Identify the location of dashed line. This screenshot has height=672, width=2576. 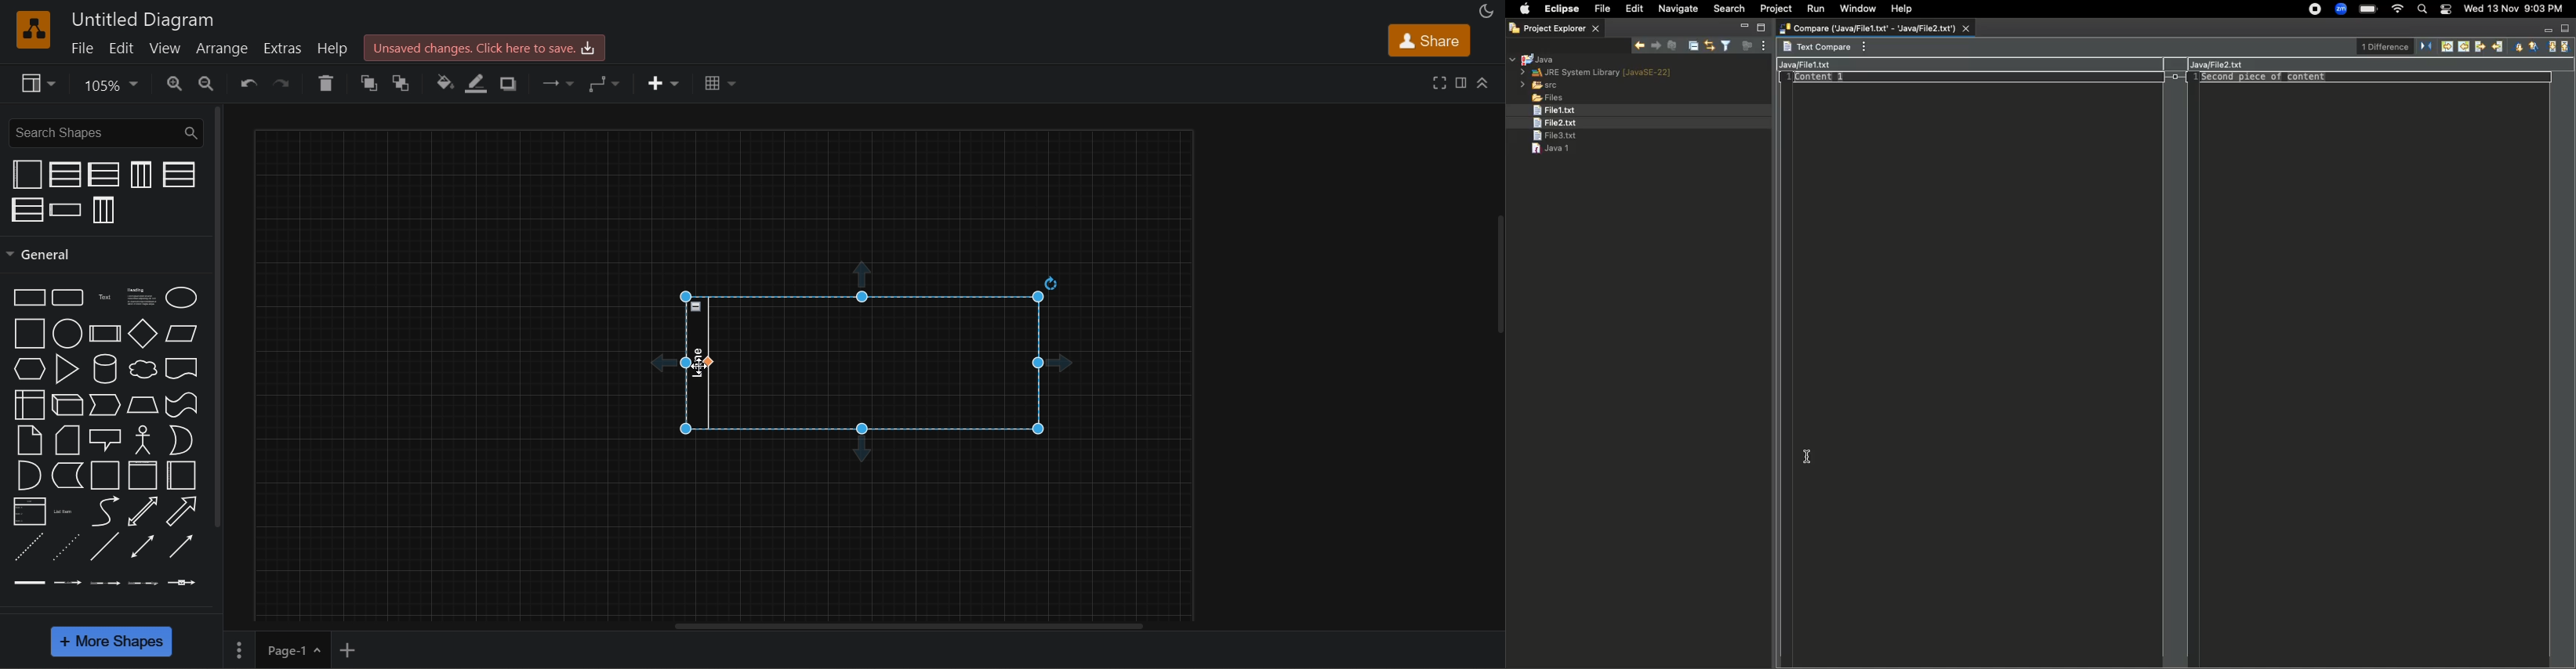
(26, 547).